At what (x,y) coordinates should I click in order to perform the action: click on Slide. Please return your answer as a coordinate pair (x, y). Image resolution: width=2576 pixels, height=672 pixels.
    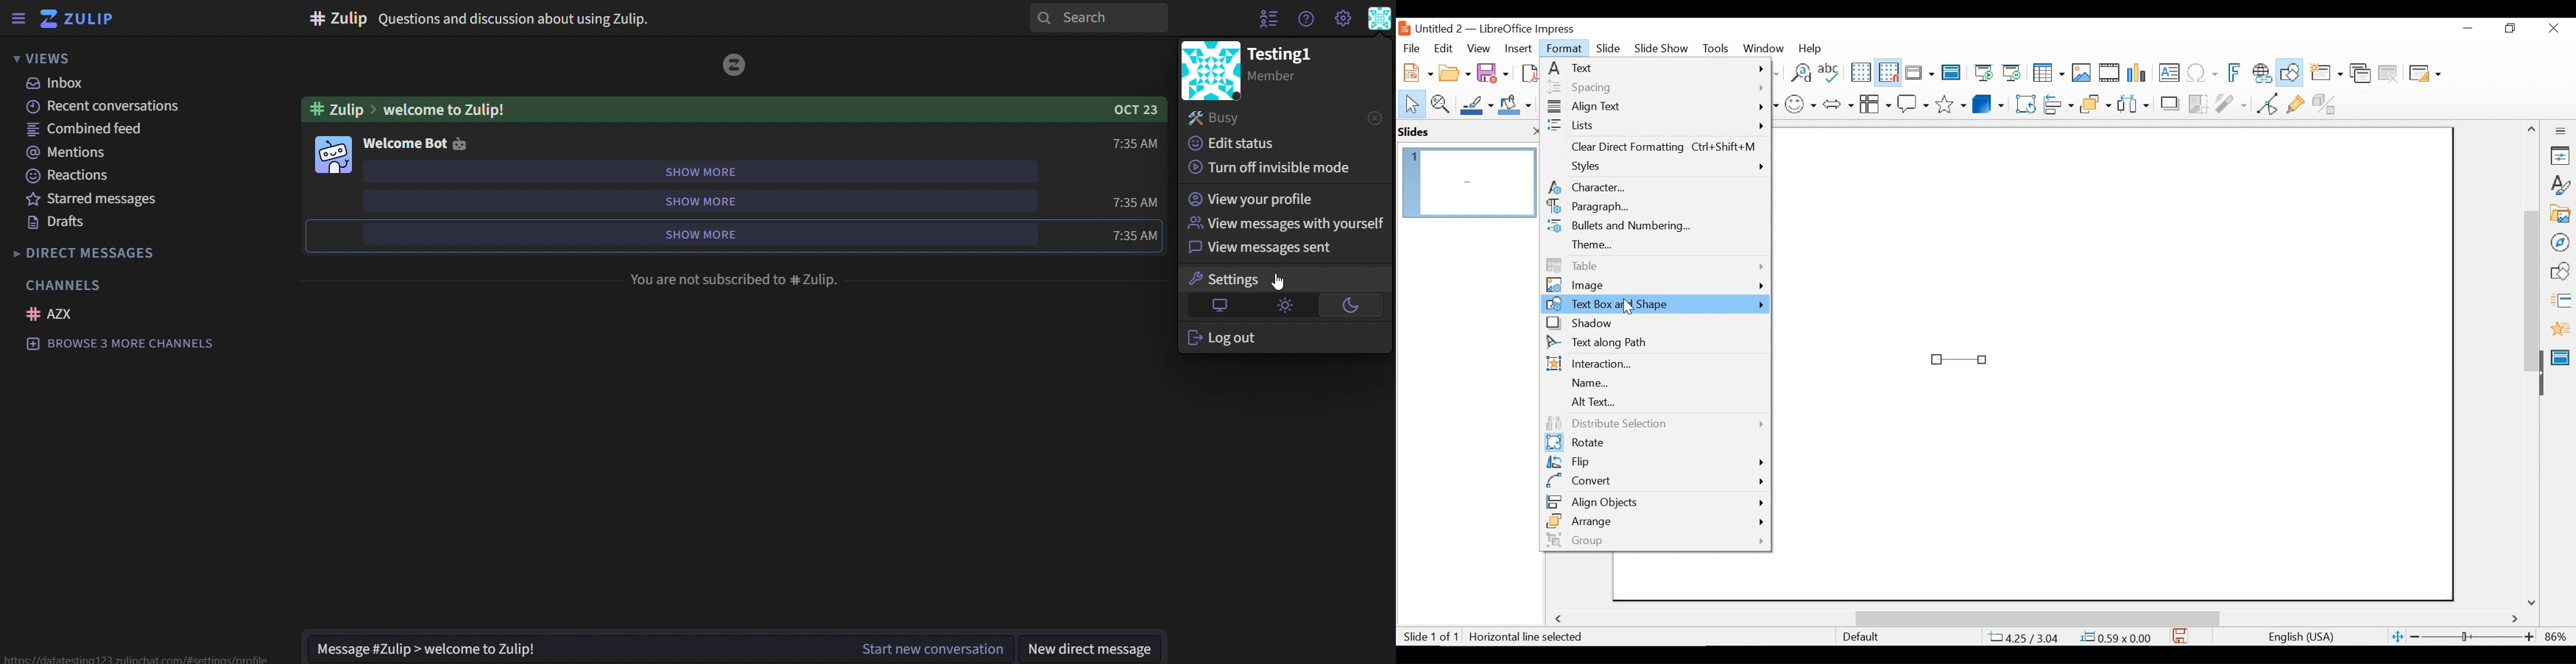
    Looking at the image, I should click on (1609, 47).